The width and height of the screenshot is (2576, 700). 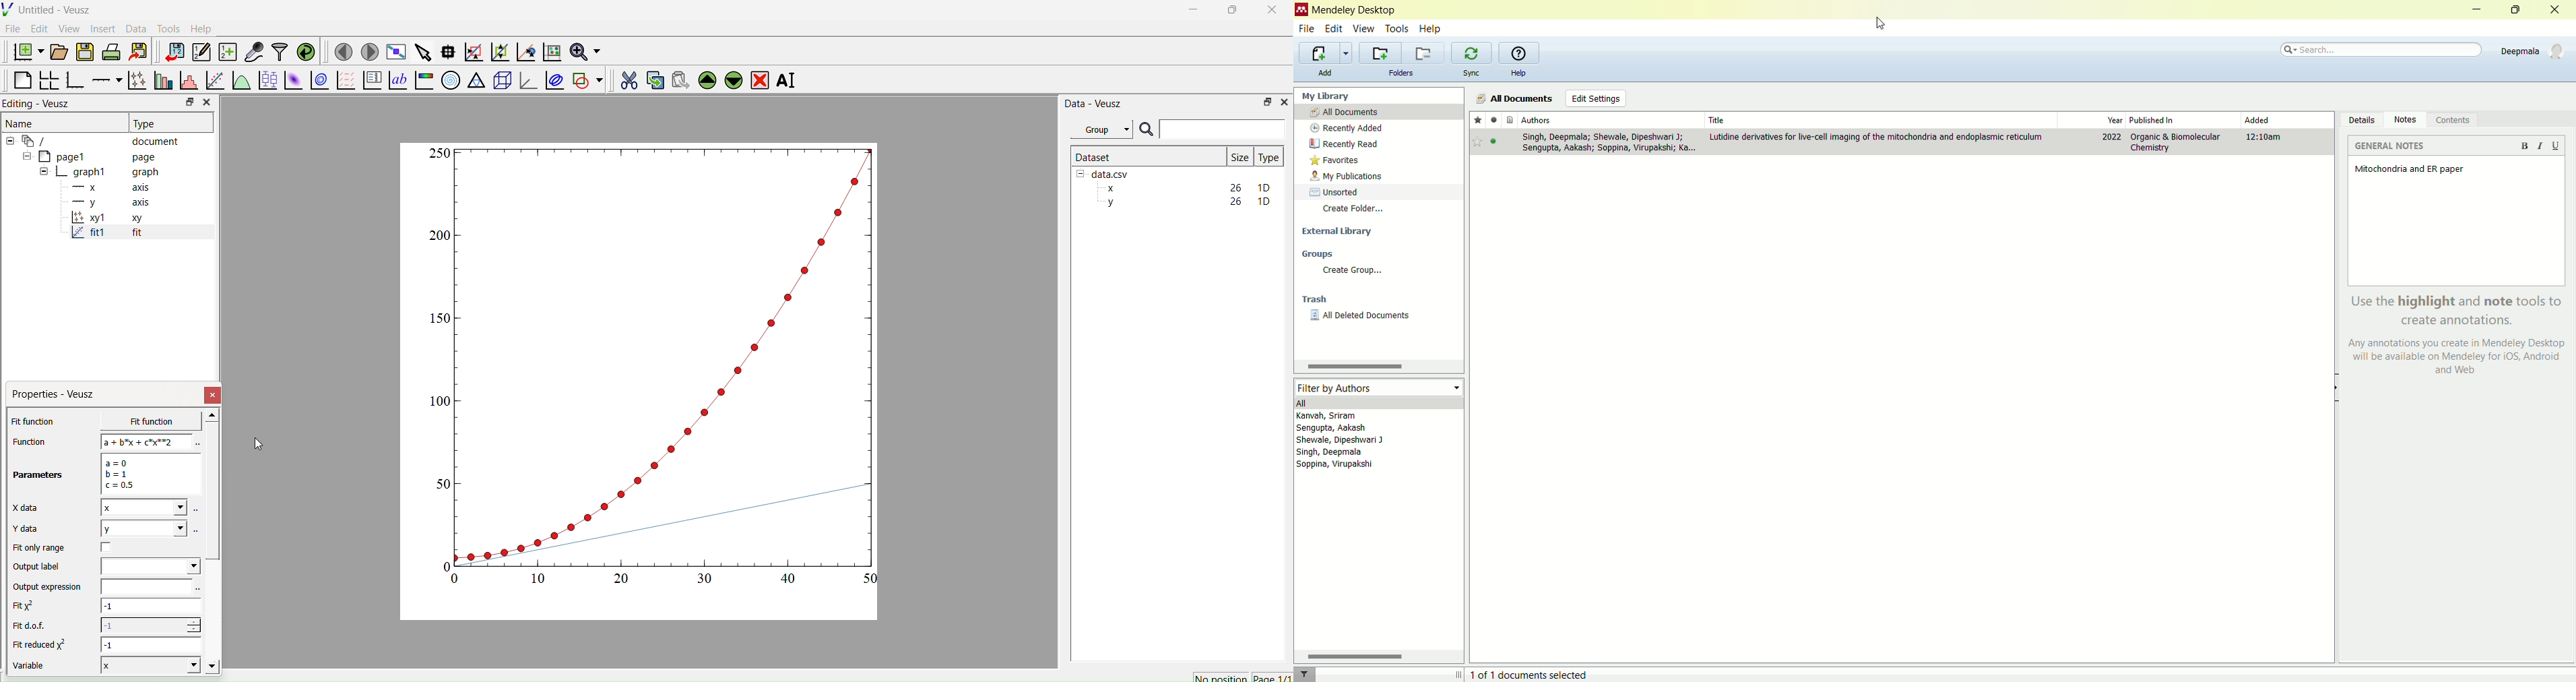 What do you see at coordinates (105, 28) in the screenshot?
I see `Insert` at bounding box center [105, 28].